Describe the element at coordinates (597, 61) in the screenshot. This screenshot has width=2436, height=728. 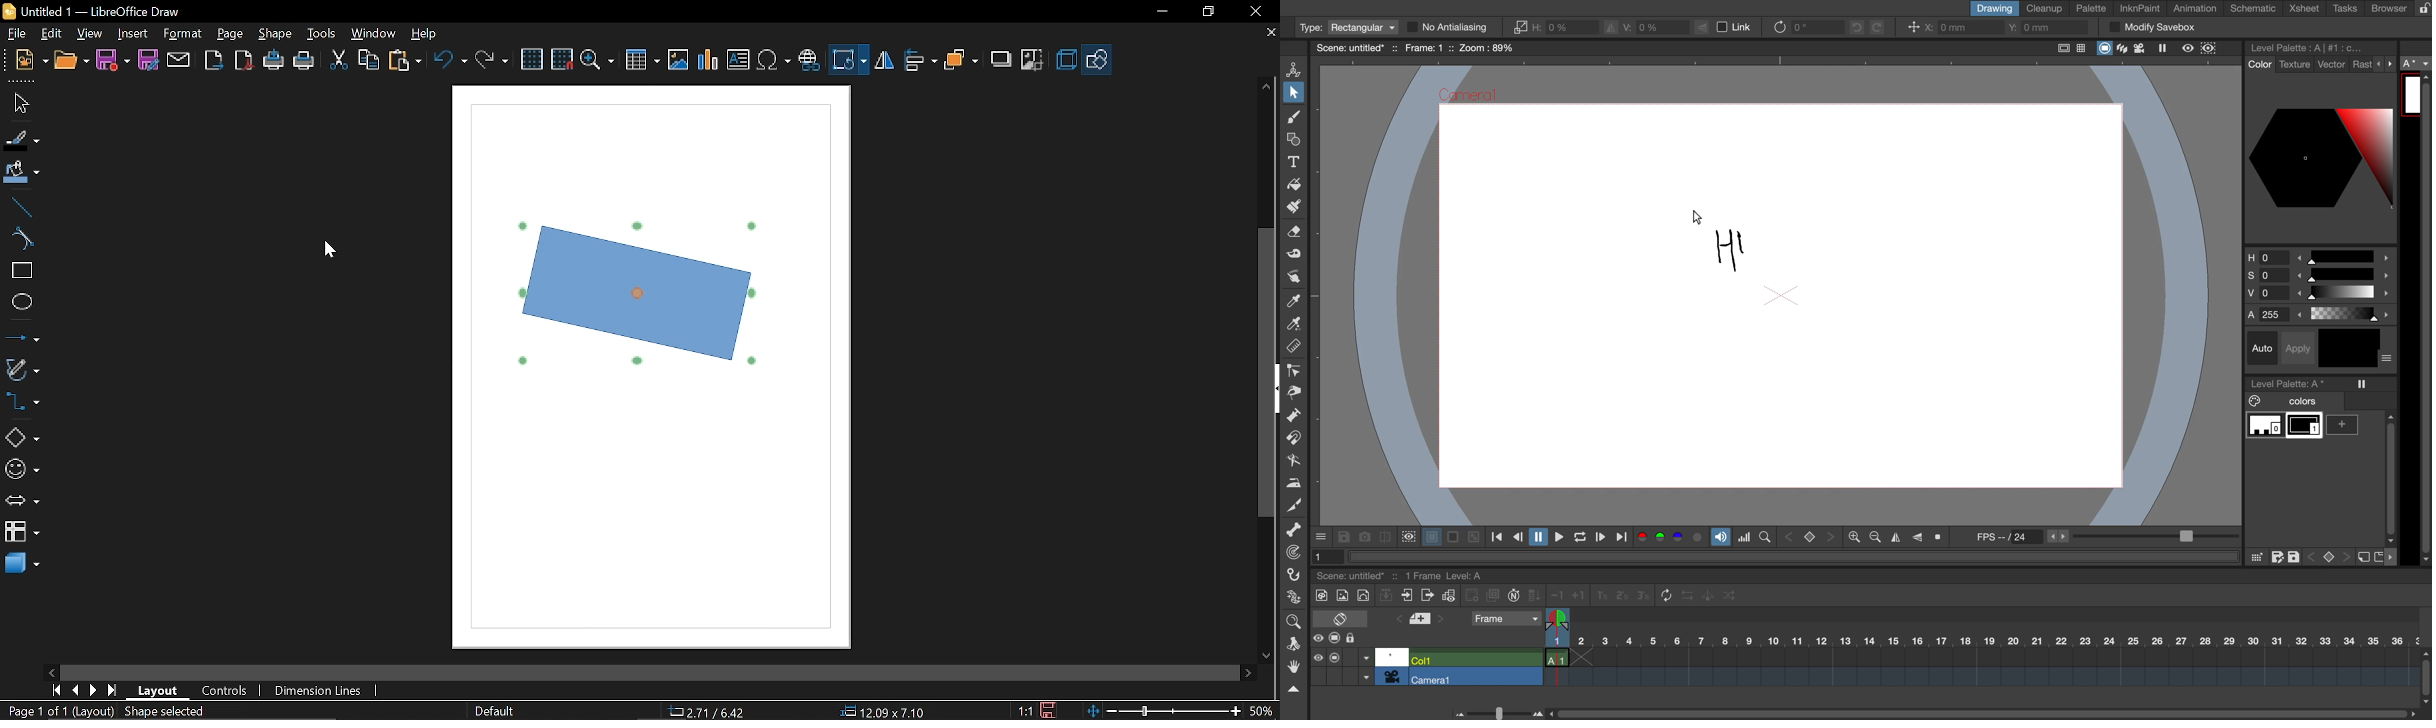
I see `Zoom` at that location.